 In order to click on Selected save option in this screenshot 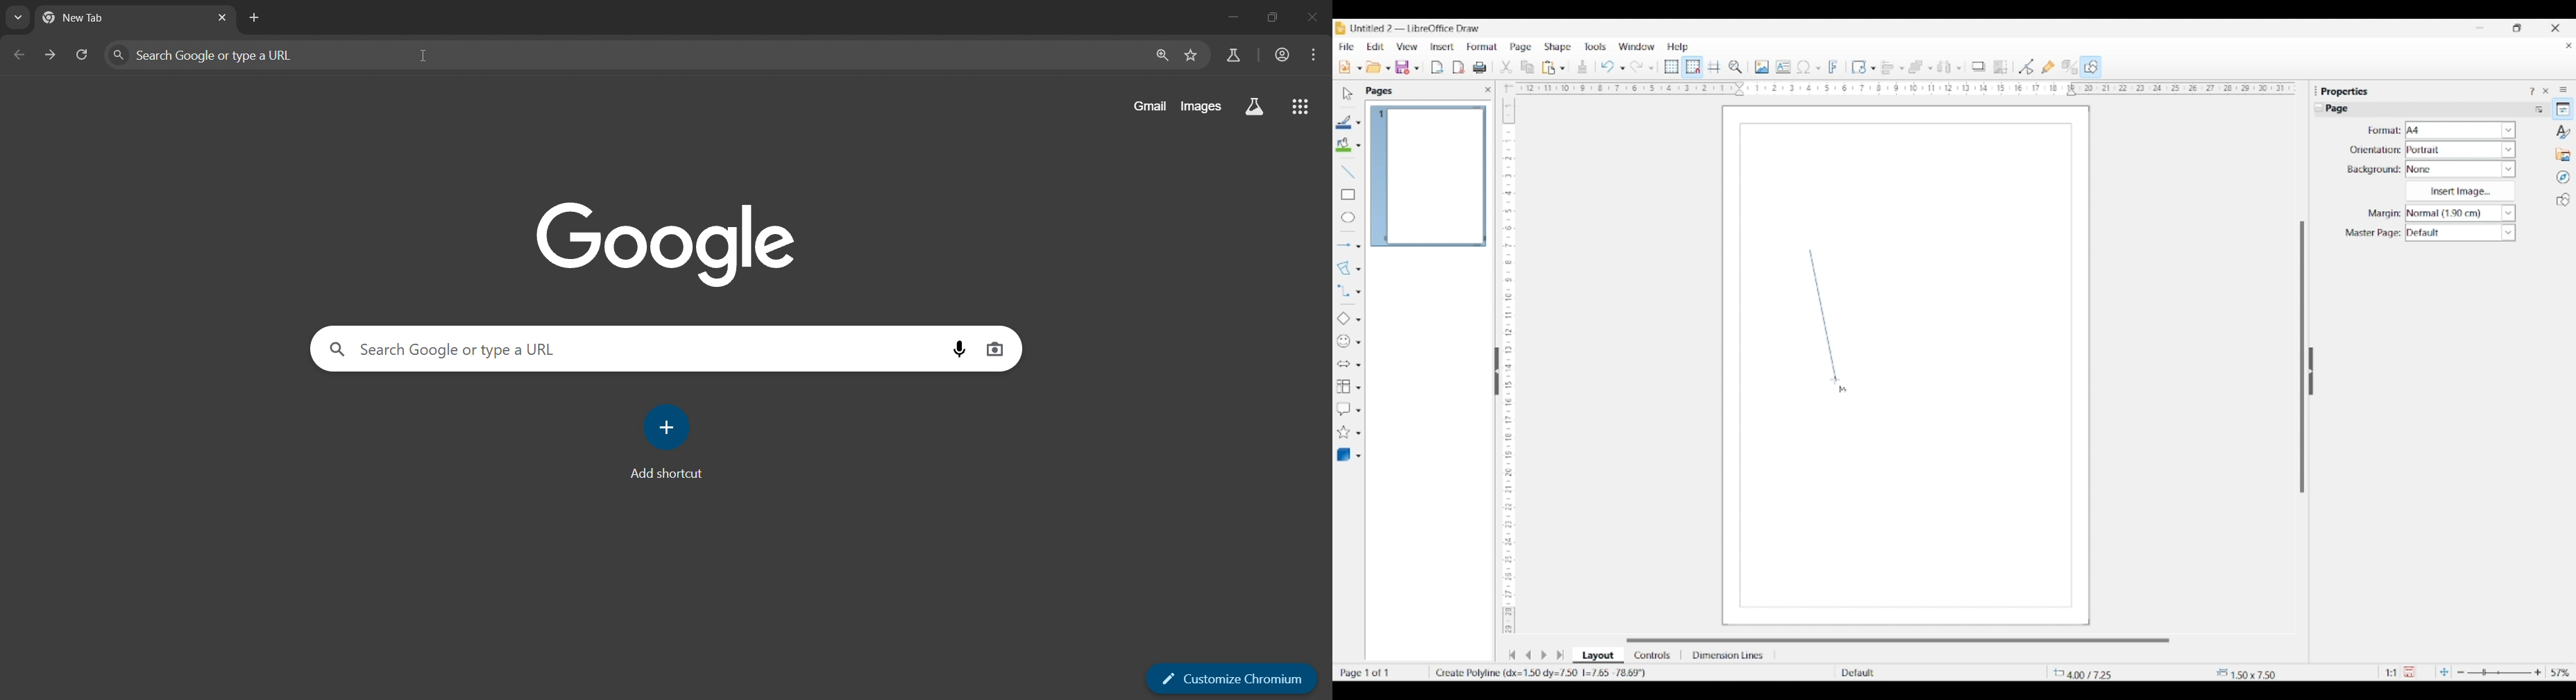, I will do `click(1403, 67)`.